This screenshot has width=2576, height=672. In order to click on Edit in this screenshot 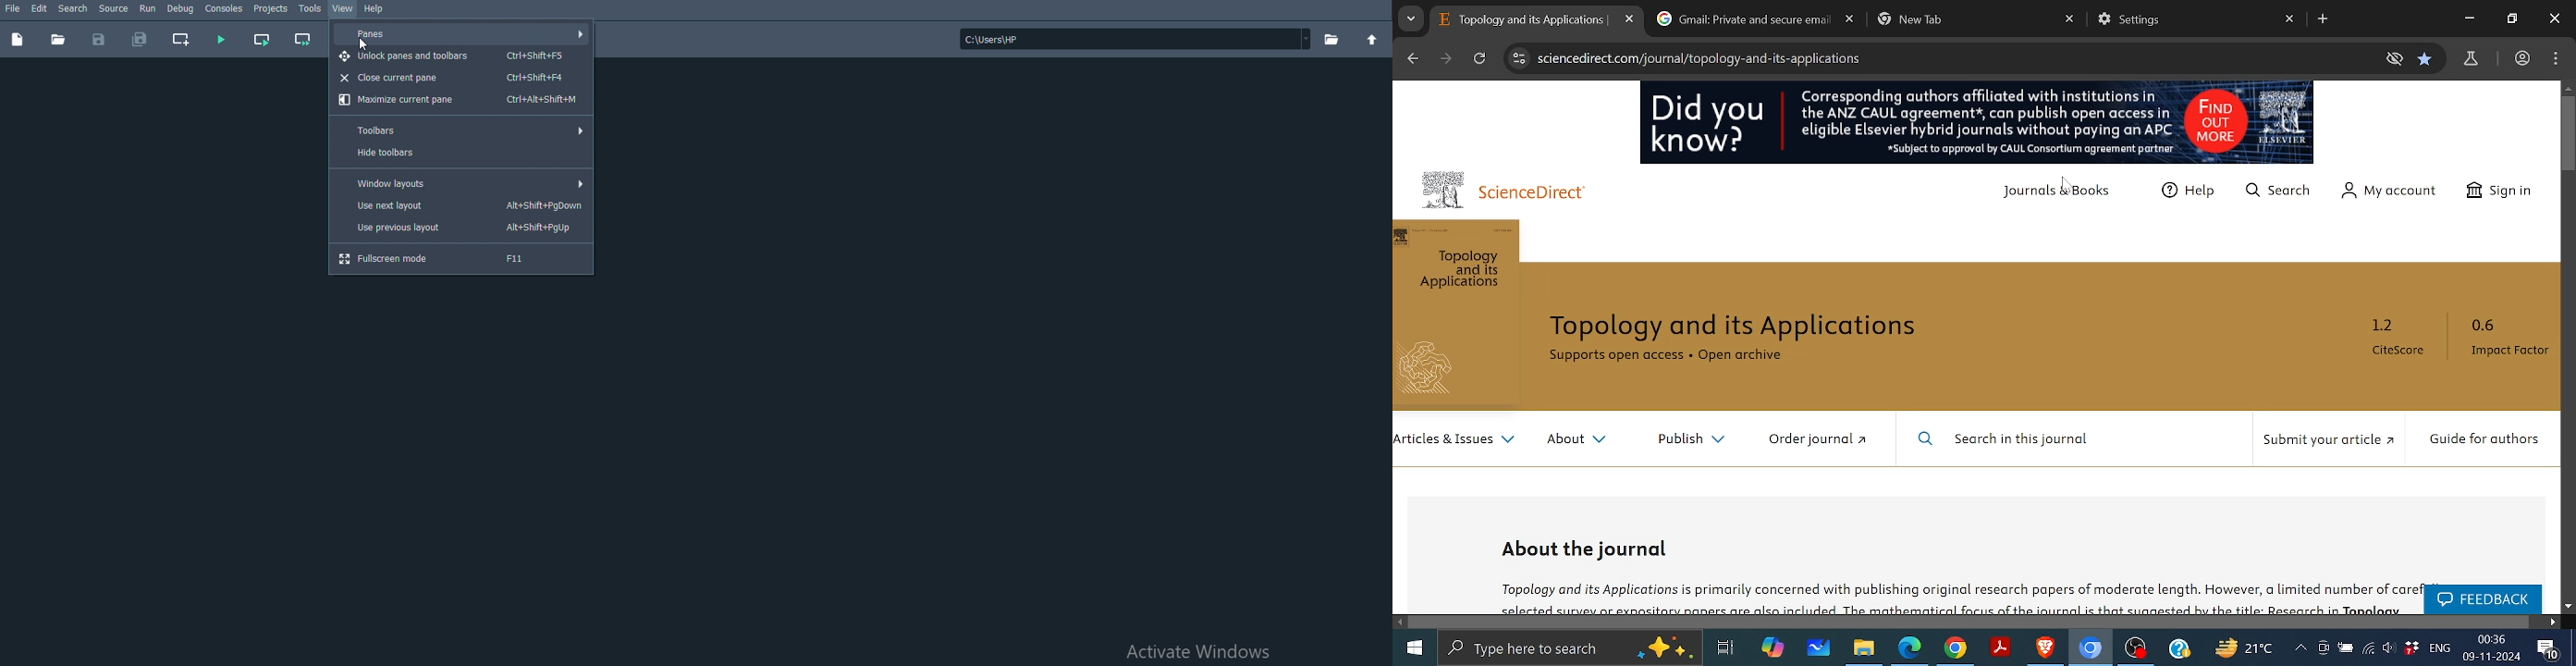, I will do `click(40, 7)`.